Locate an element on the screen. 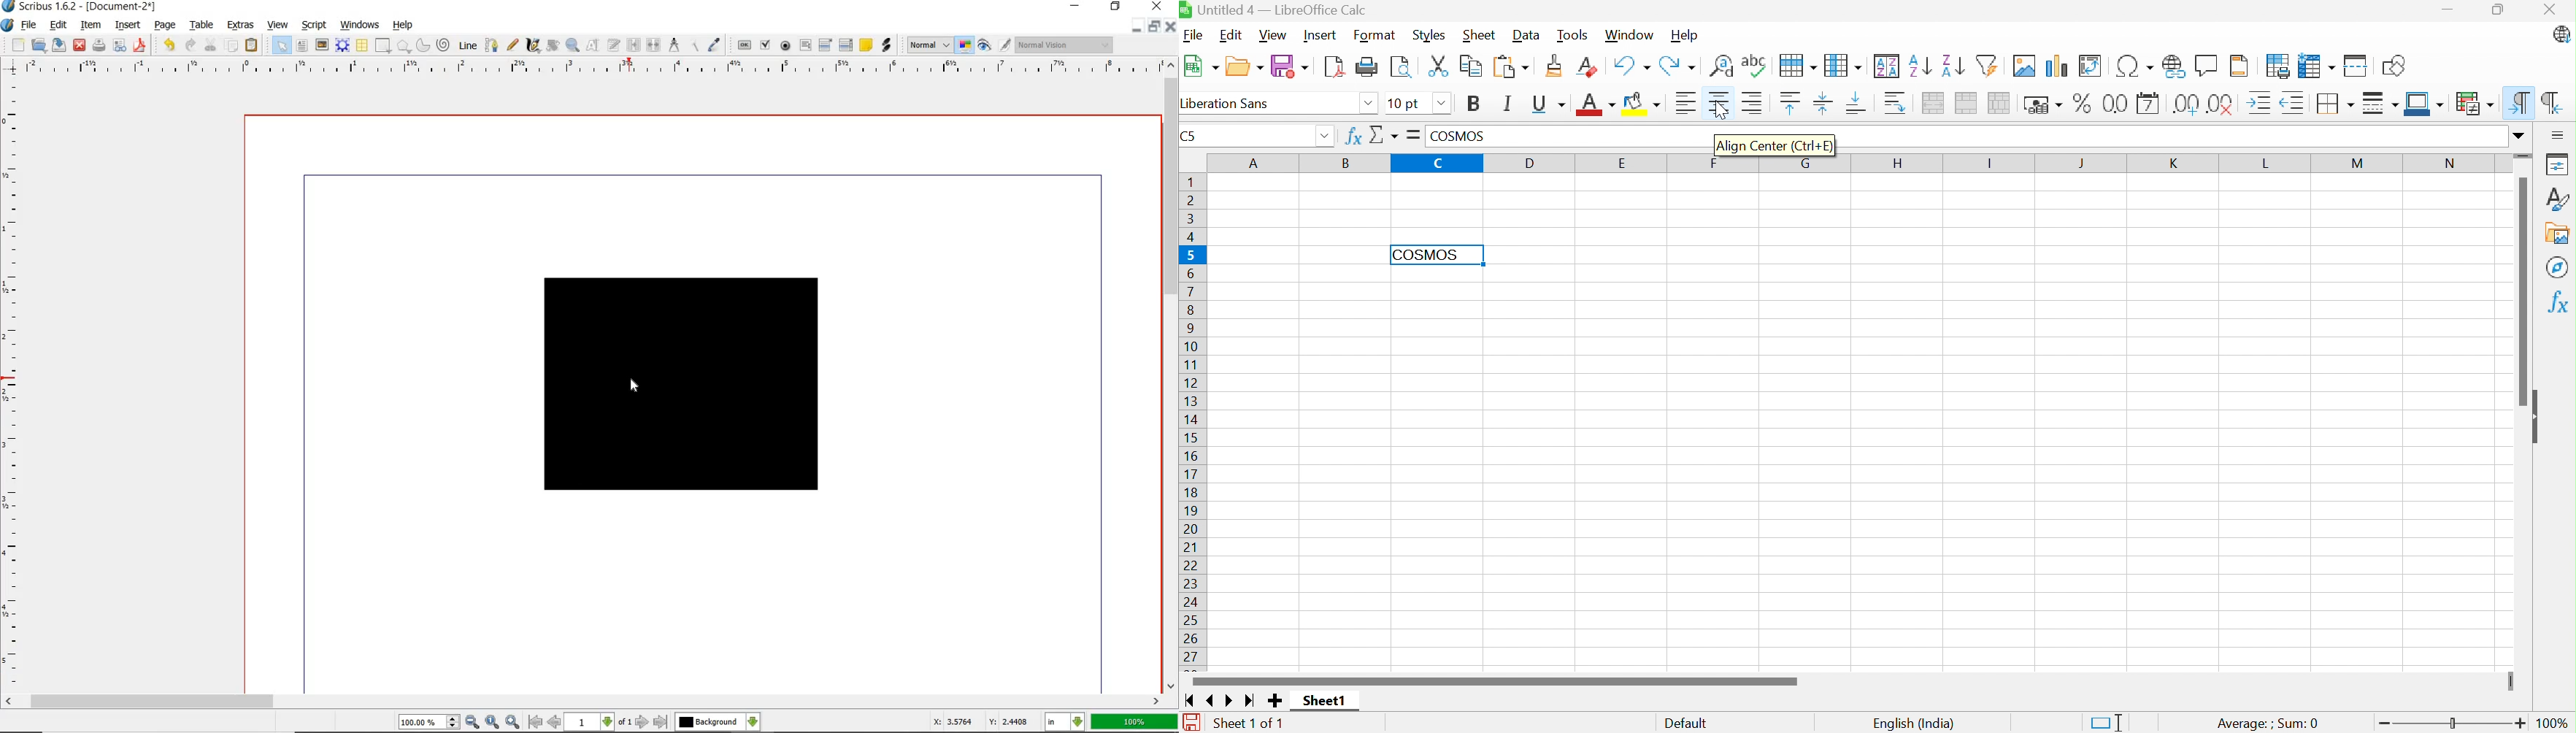  Navigator is located at coordinates (2559, 266).